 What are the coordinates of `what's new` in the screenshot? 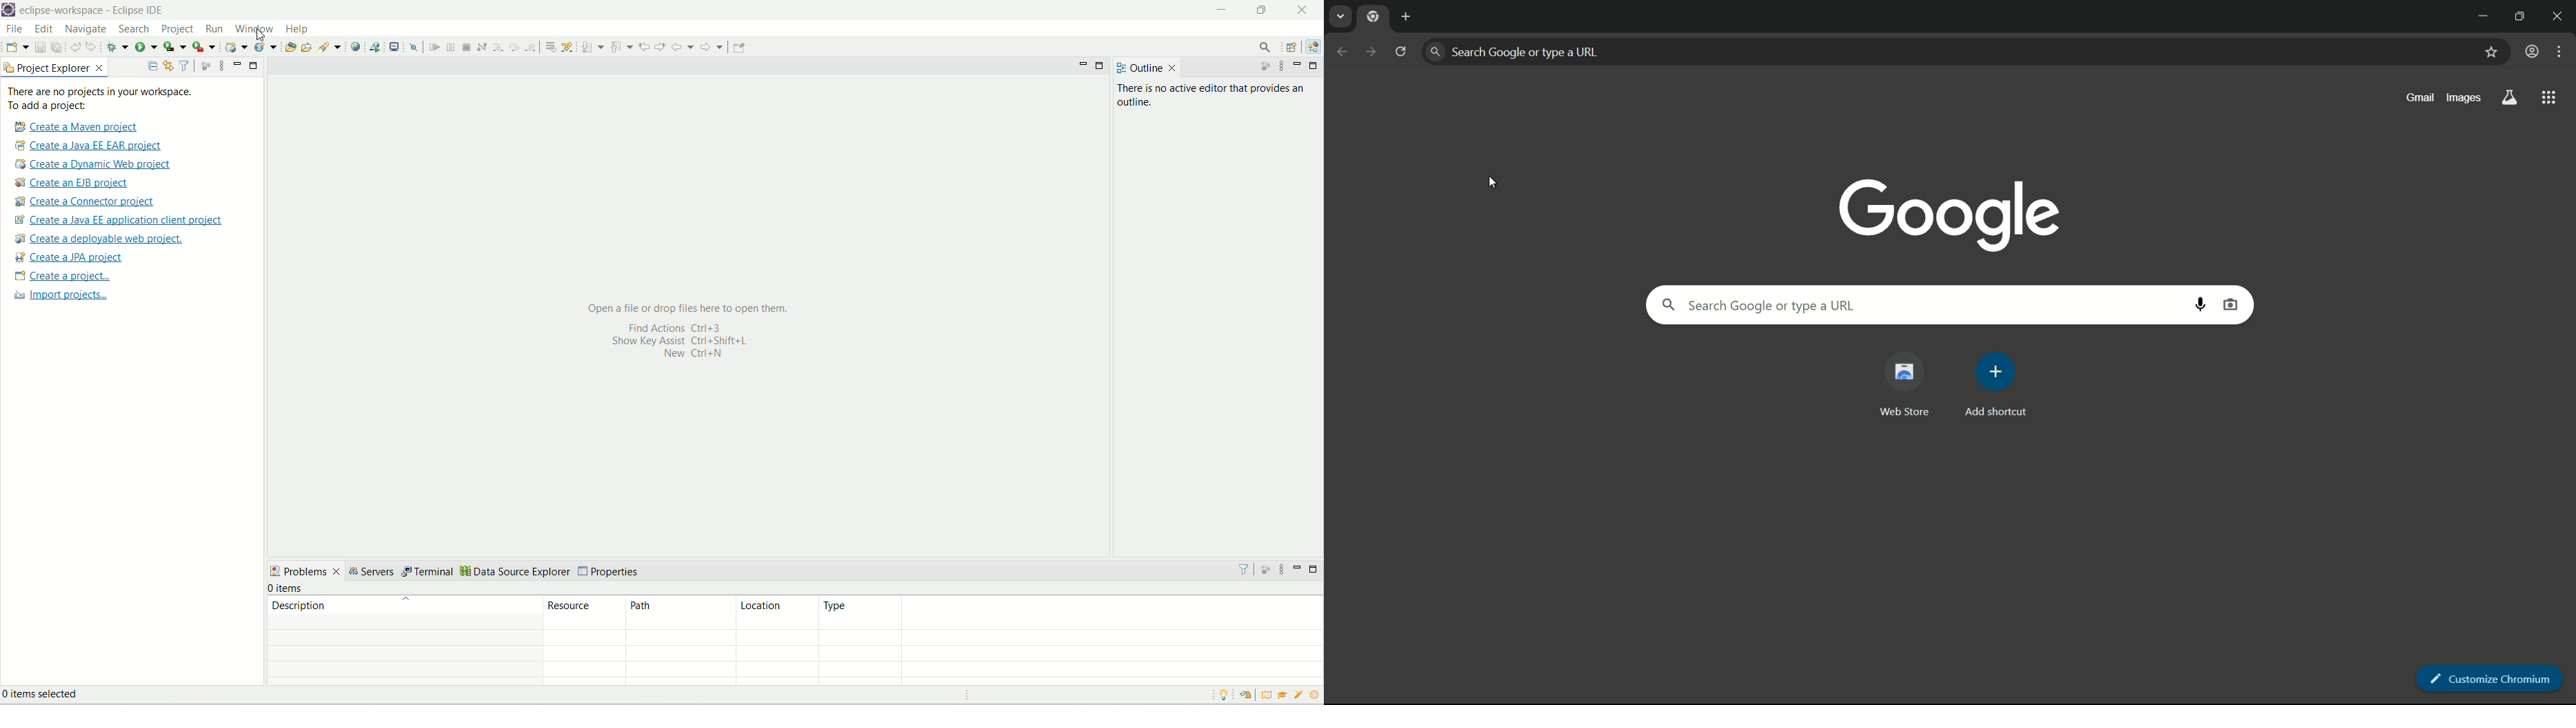 It's located at (1300, 697).